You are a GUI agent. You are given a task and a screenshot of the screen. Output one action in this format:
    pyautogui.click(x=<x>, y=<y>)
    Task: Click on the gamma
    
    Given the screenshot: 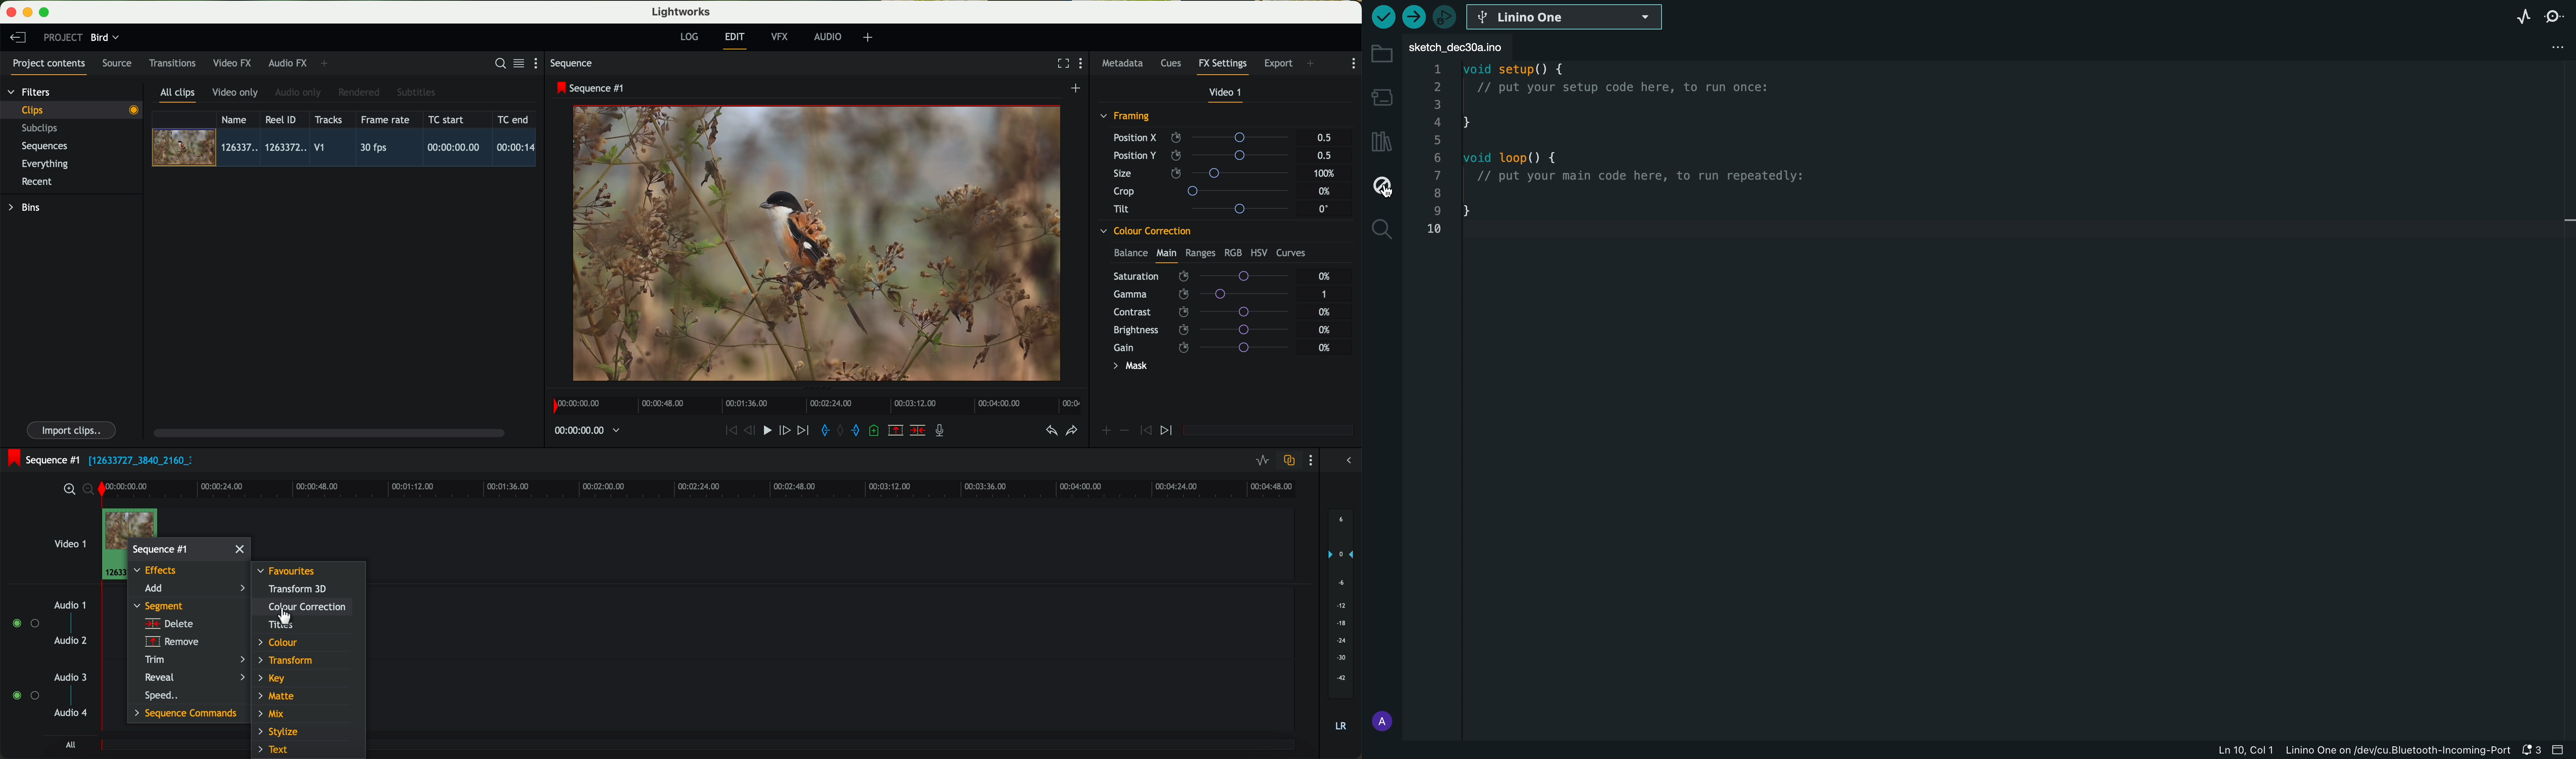 What is the action you would take?
    pyautogui.click(x=1207, y=294)
    